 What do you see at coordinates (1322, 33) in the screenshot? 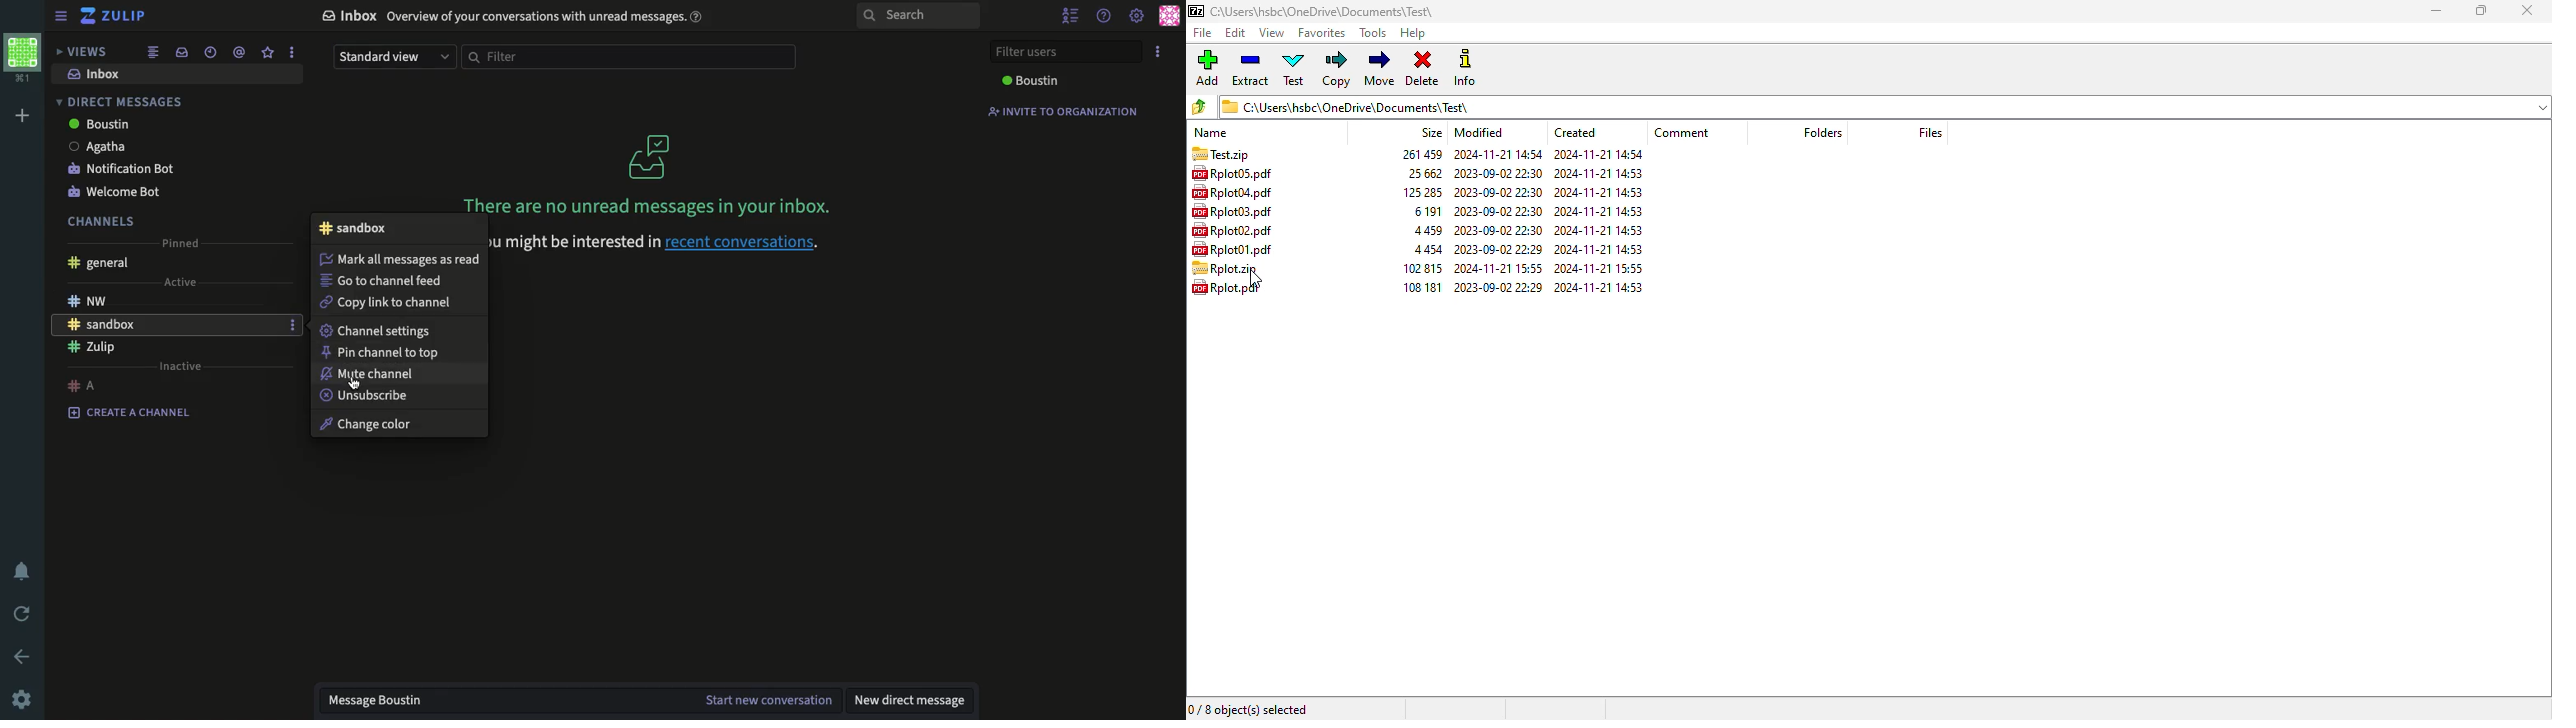
I see `favorites` at bounding box center [1322, 33].